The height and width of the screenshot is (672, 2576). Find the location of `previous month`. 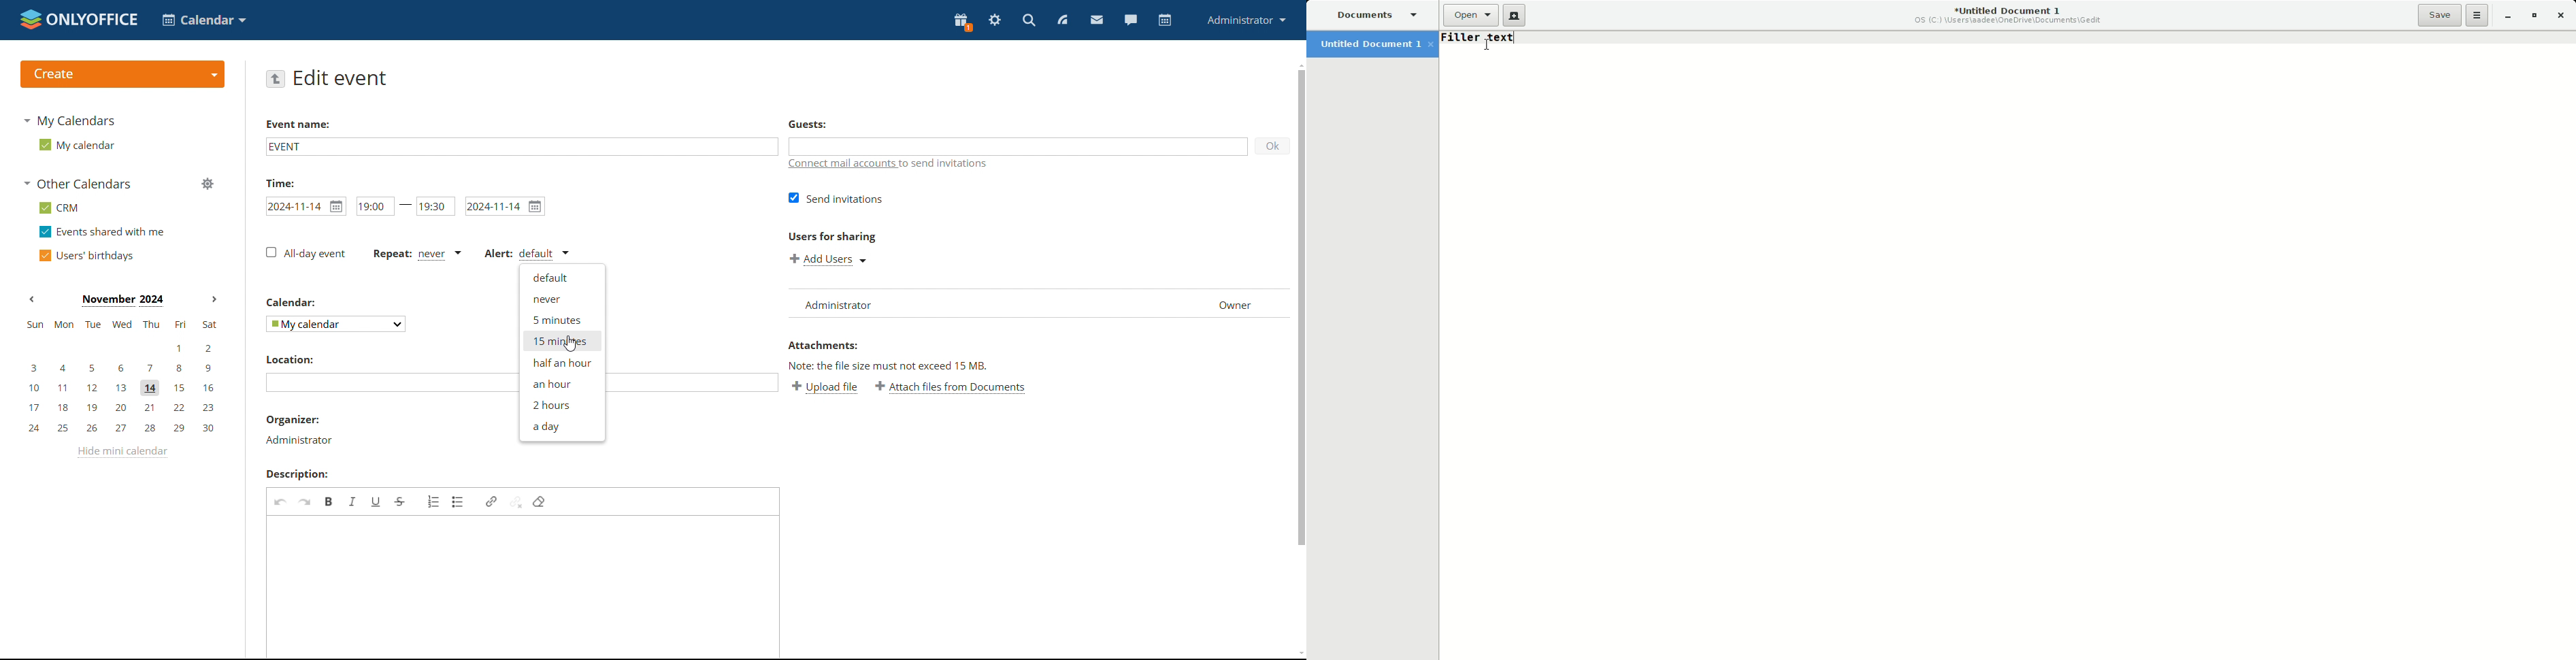

previous month is located at coordinates (32, 299).